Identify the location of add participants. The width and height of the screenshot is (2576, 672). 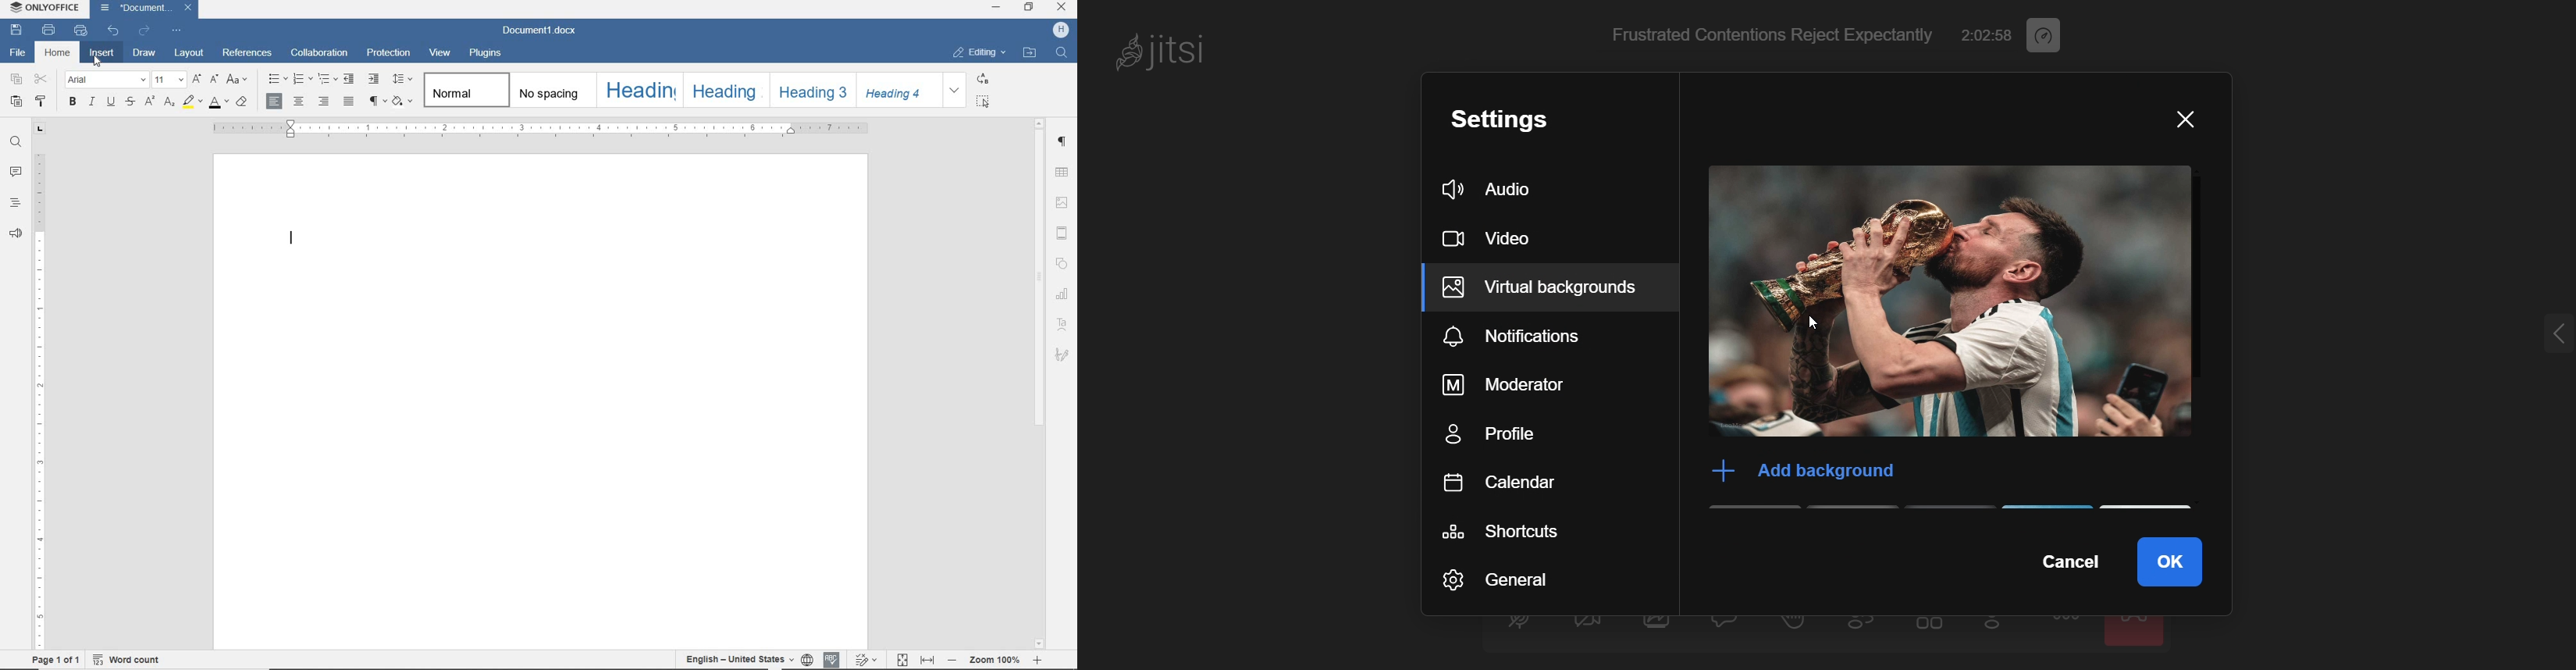
(1997, 626).